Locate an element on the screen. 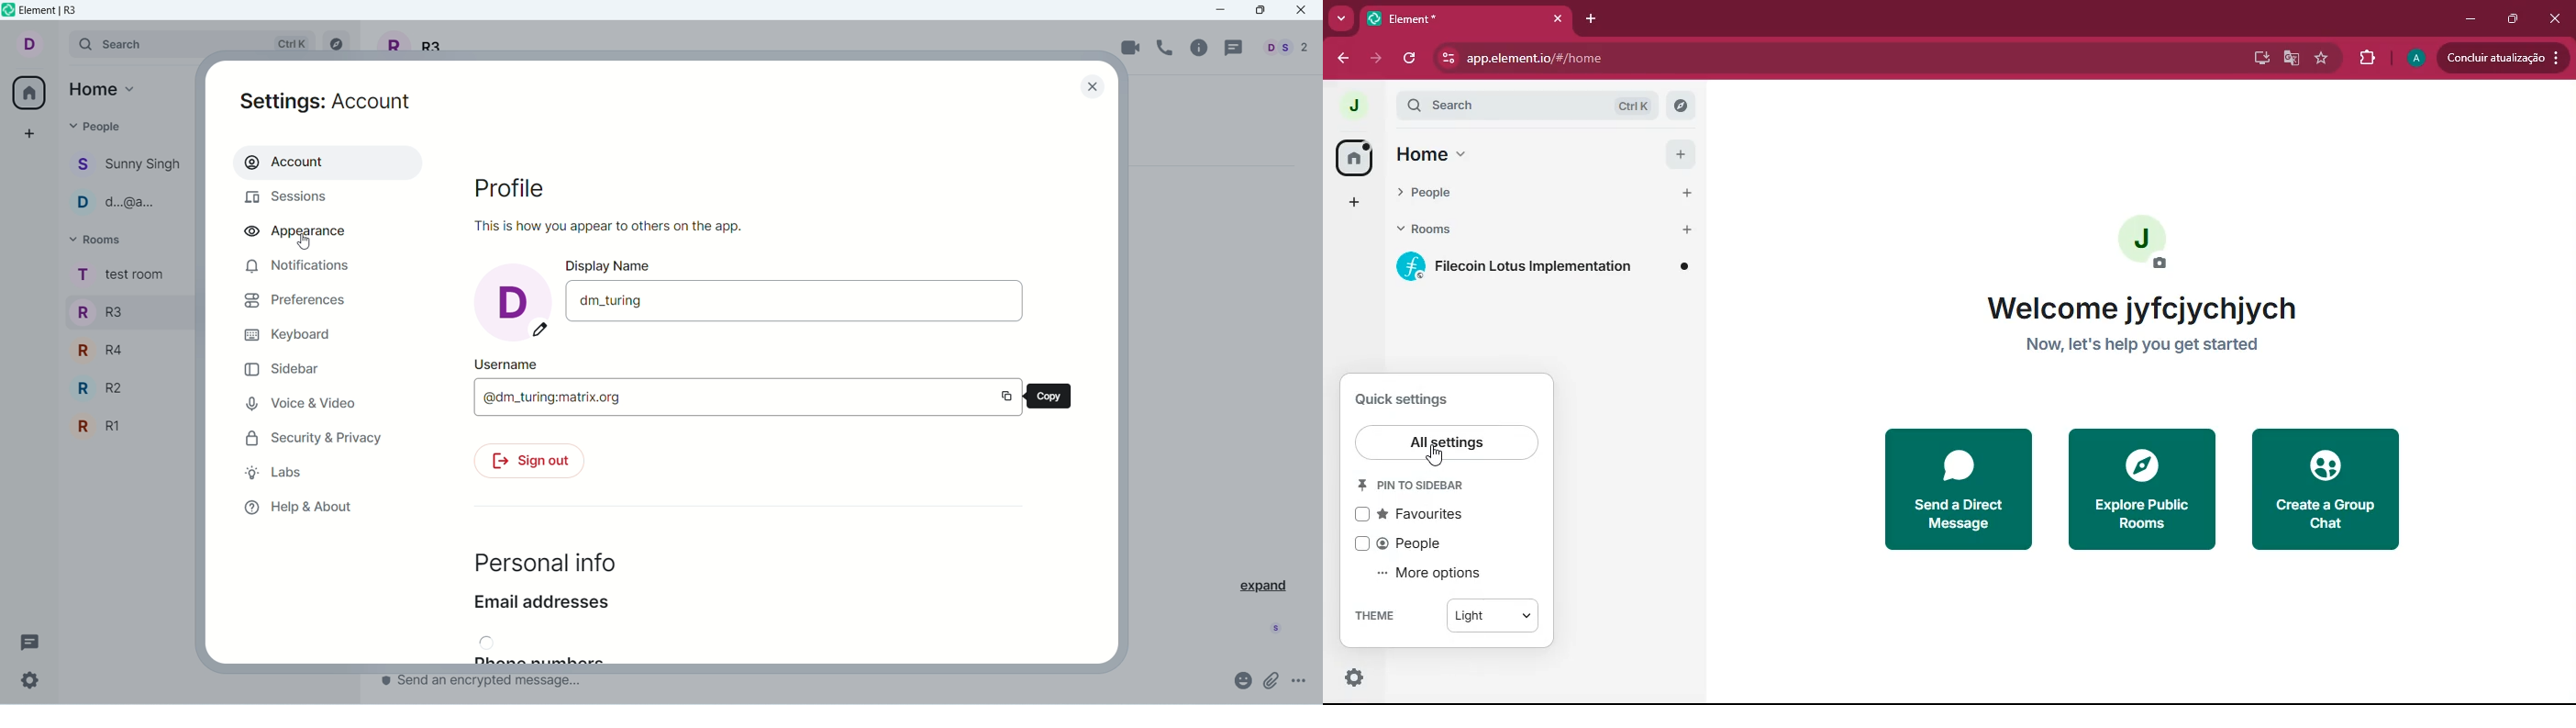 The width and height of the screenshot is (2576, 728). people is located at coordinates (1284, 48).